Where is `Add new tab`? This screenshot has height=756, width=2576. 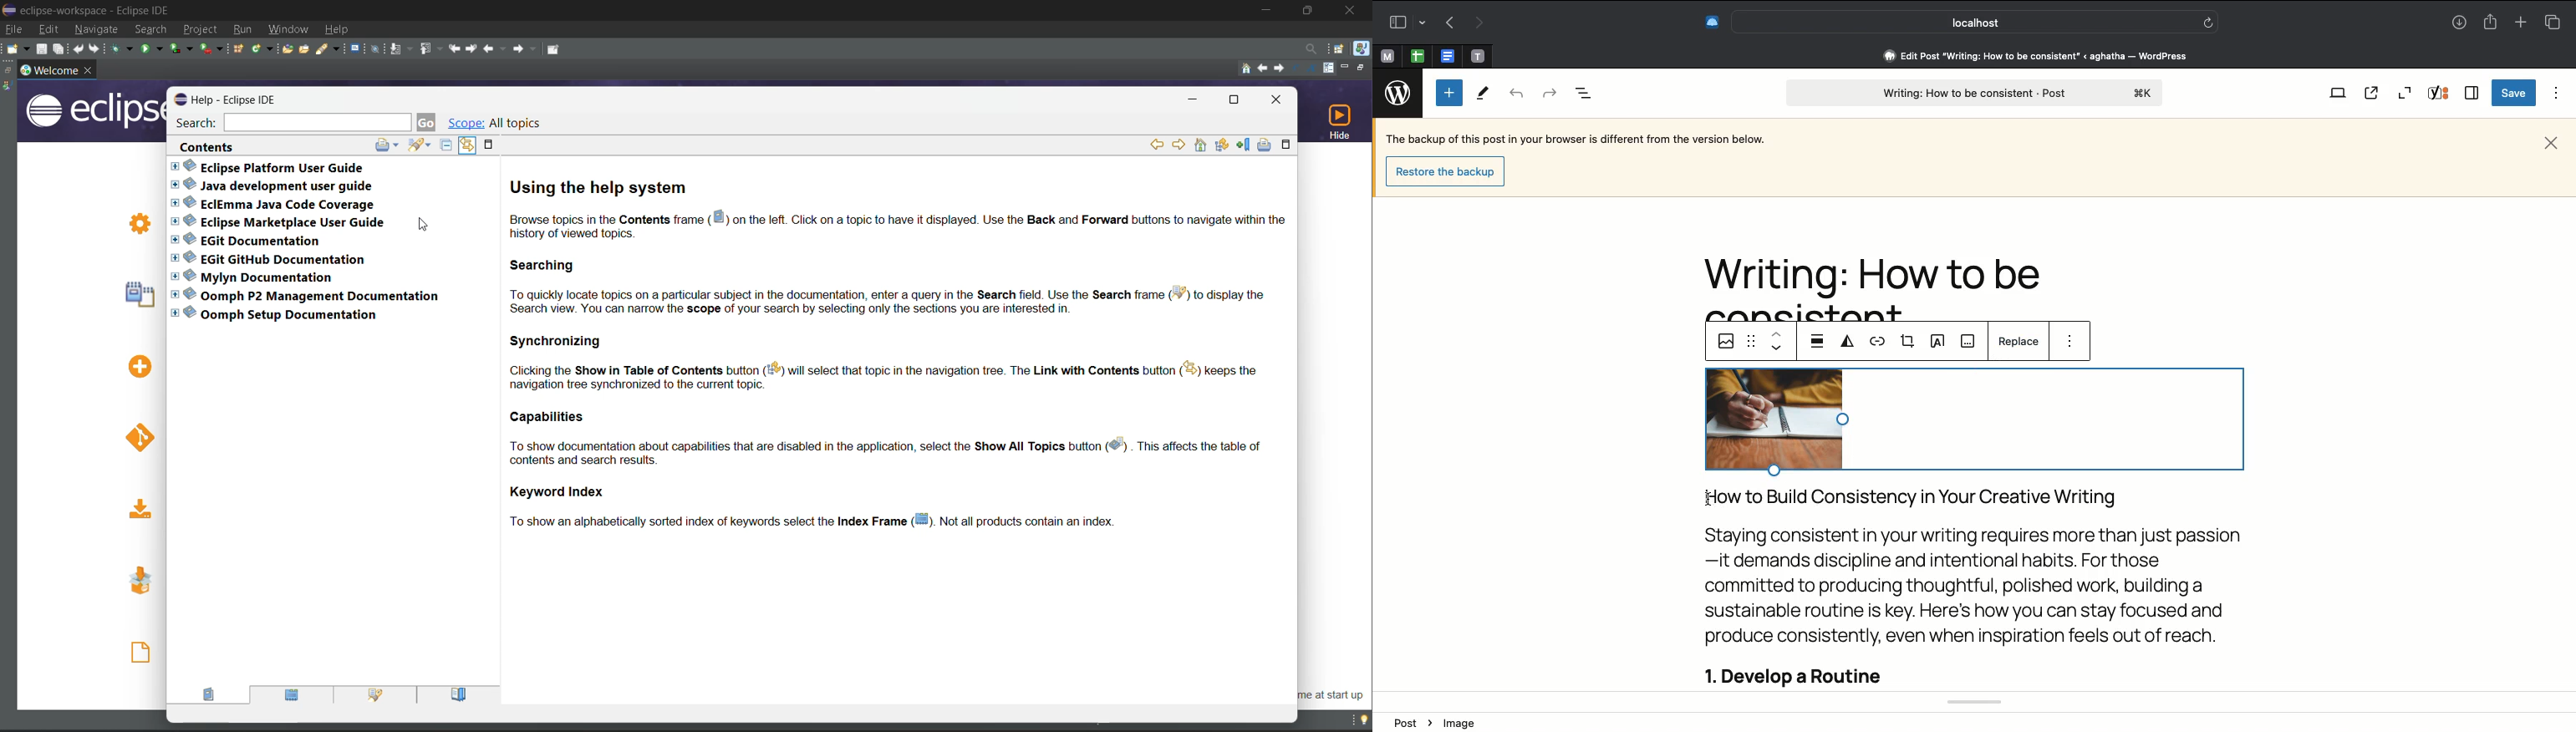 Add new tab is located at coordinates (2523, 22).